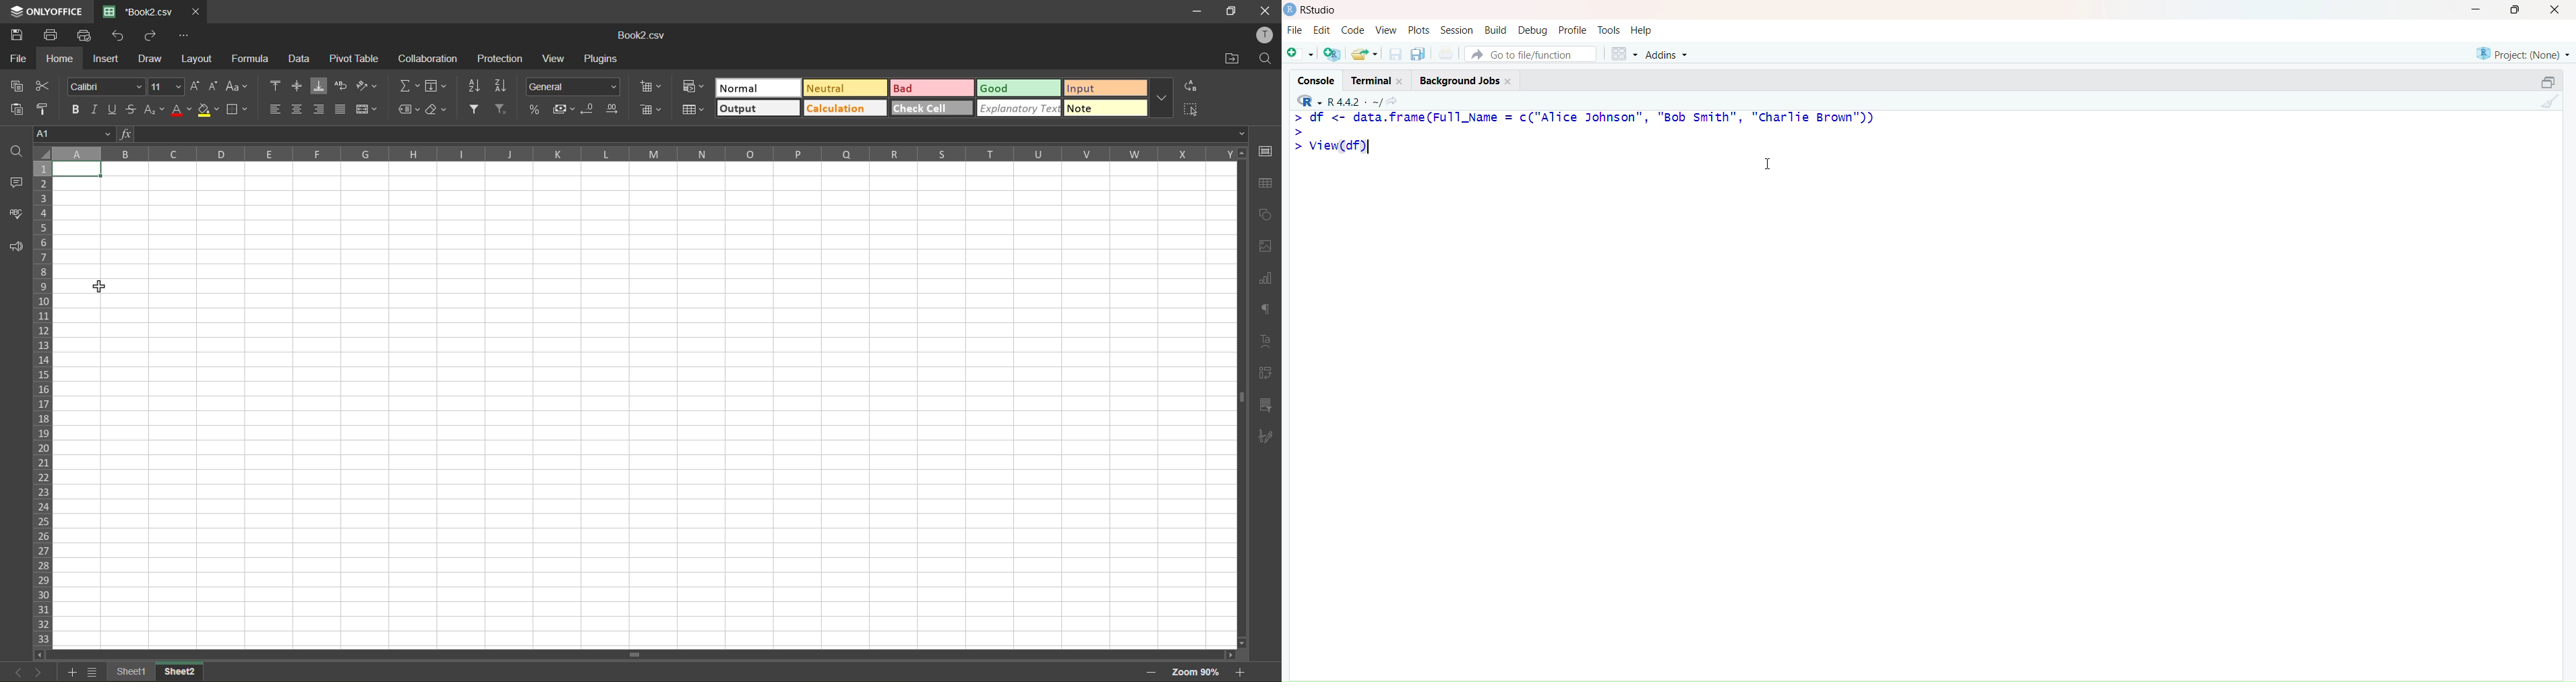 Image resolution: width=2576 pixels, height=700 pixels. What do you see at coordinates (1495, 29) in the screenshot?
I see `Build` at bounding box center [1495, 29].